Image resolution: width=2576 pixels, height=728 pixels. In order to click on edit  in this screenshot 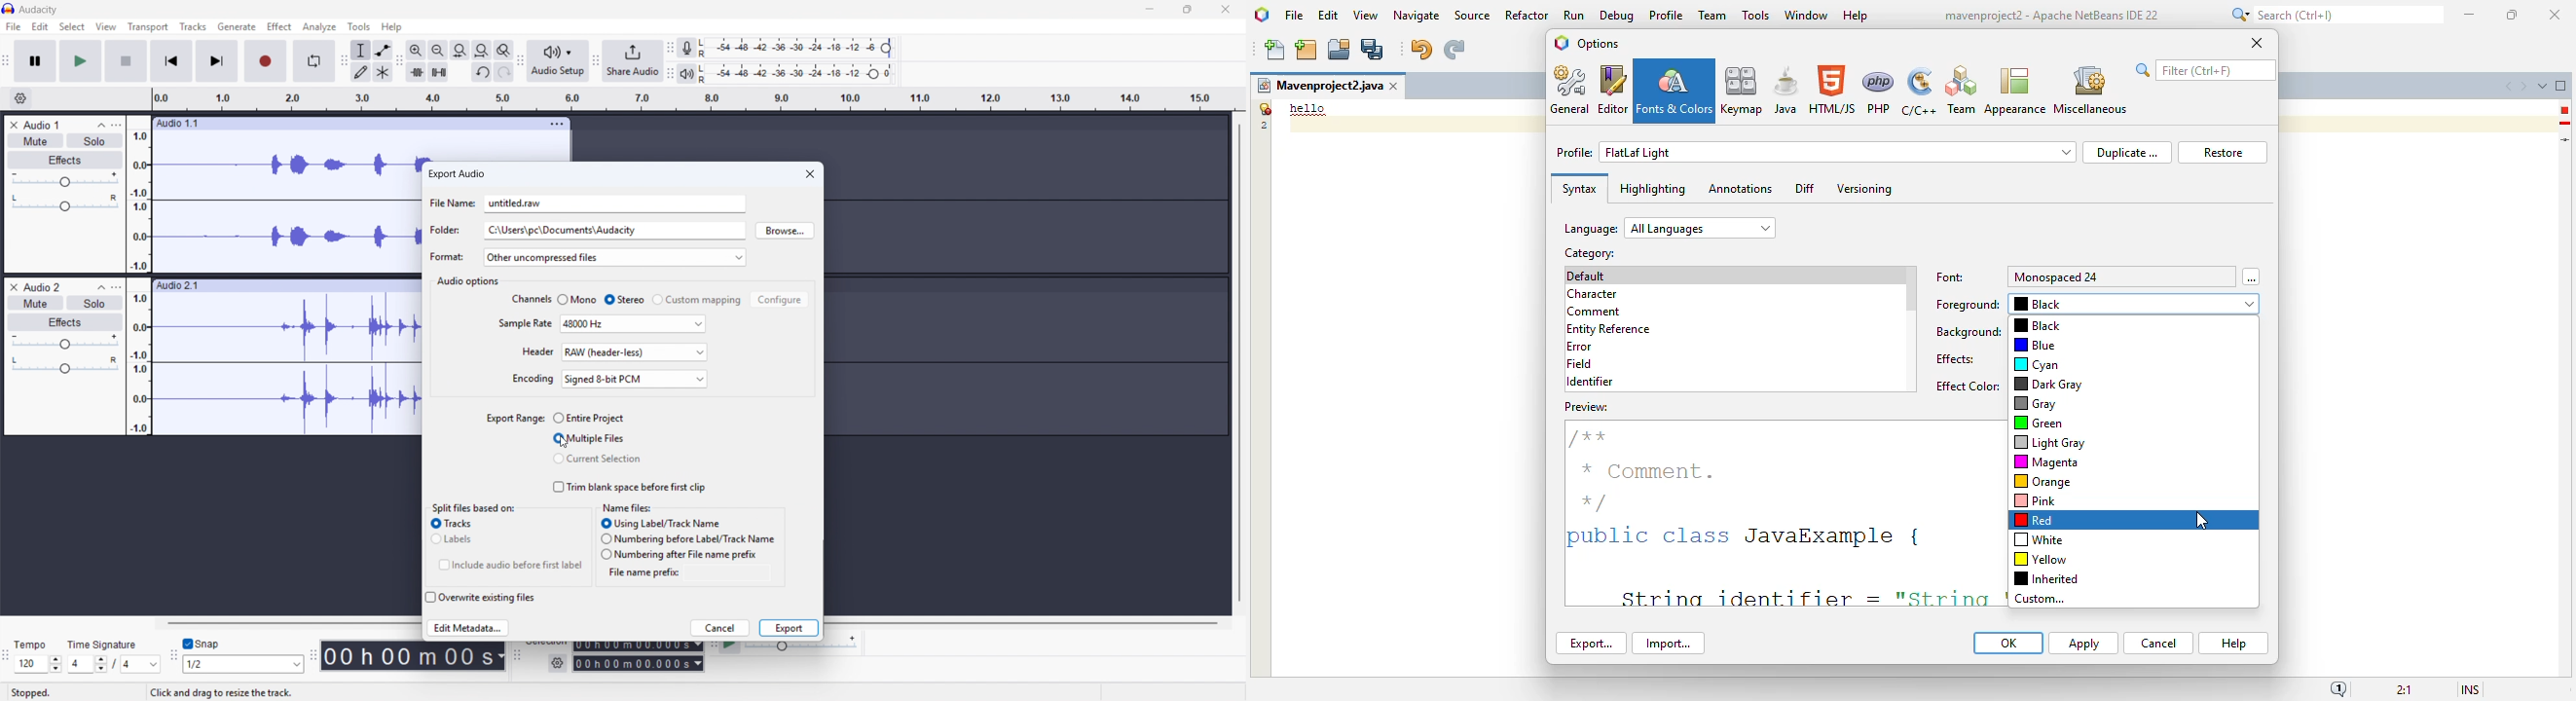, I will do `click(40, 27)`.